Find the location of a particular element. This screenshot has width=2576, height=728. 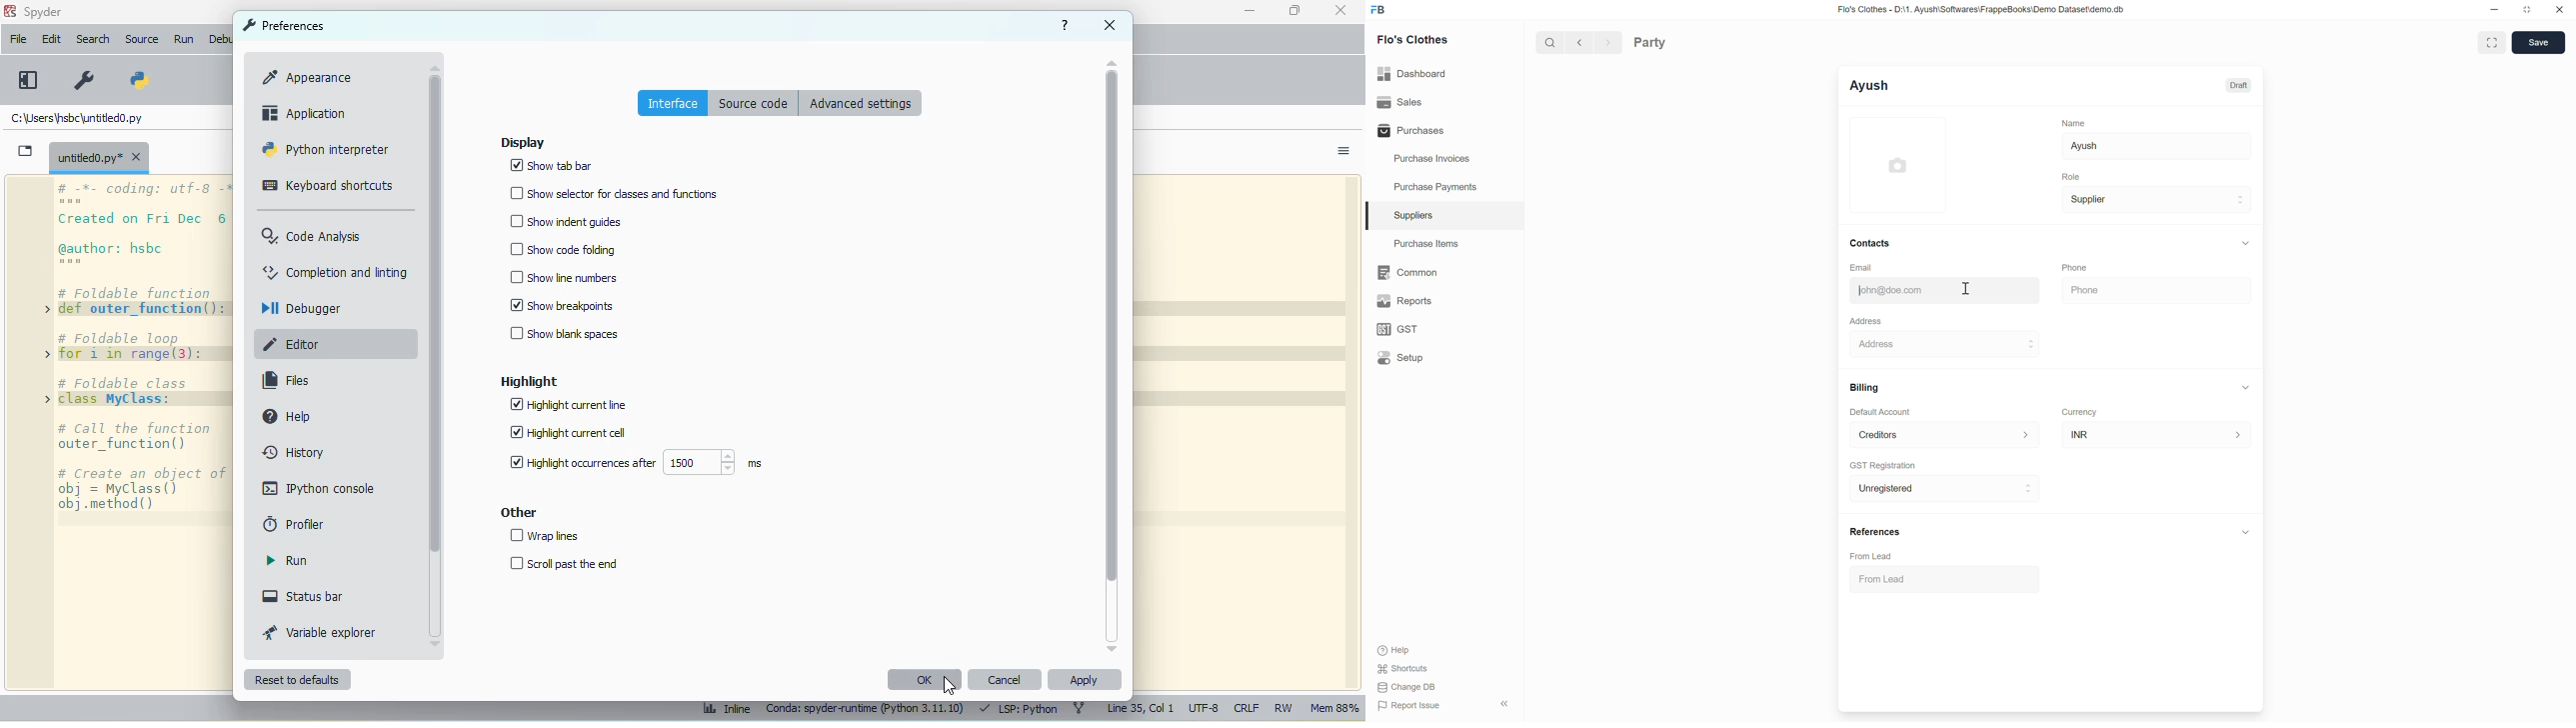

Purchase Items is located at coordinates (1444, 244).